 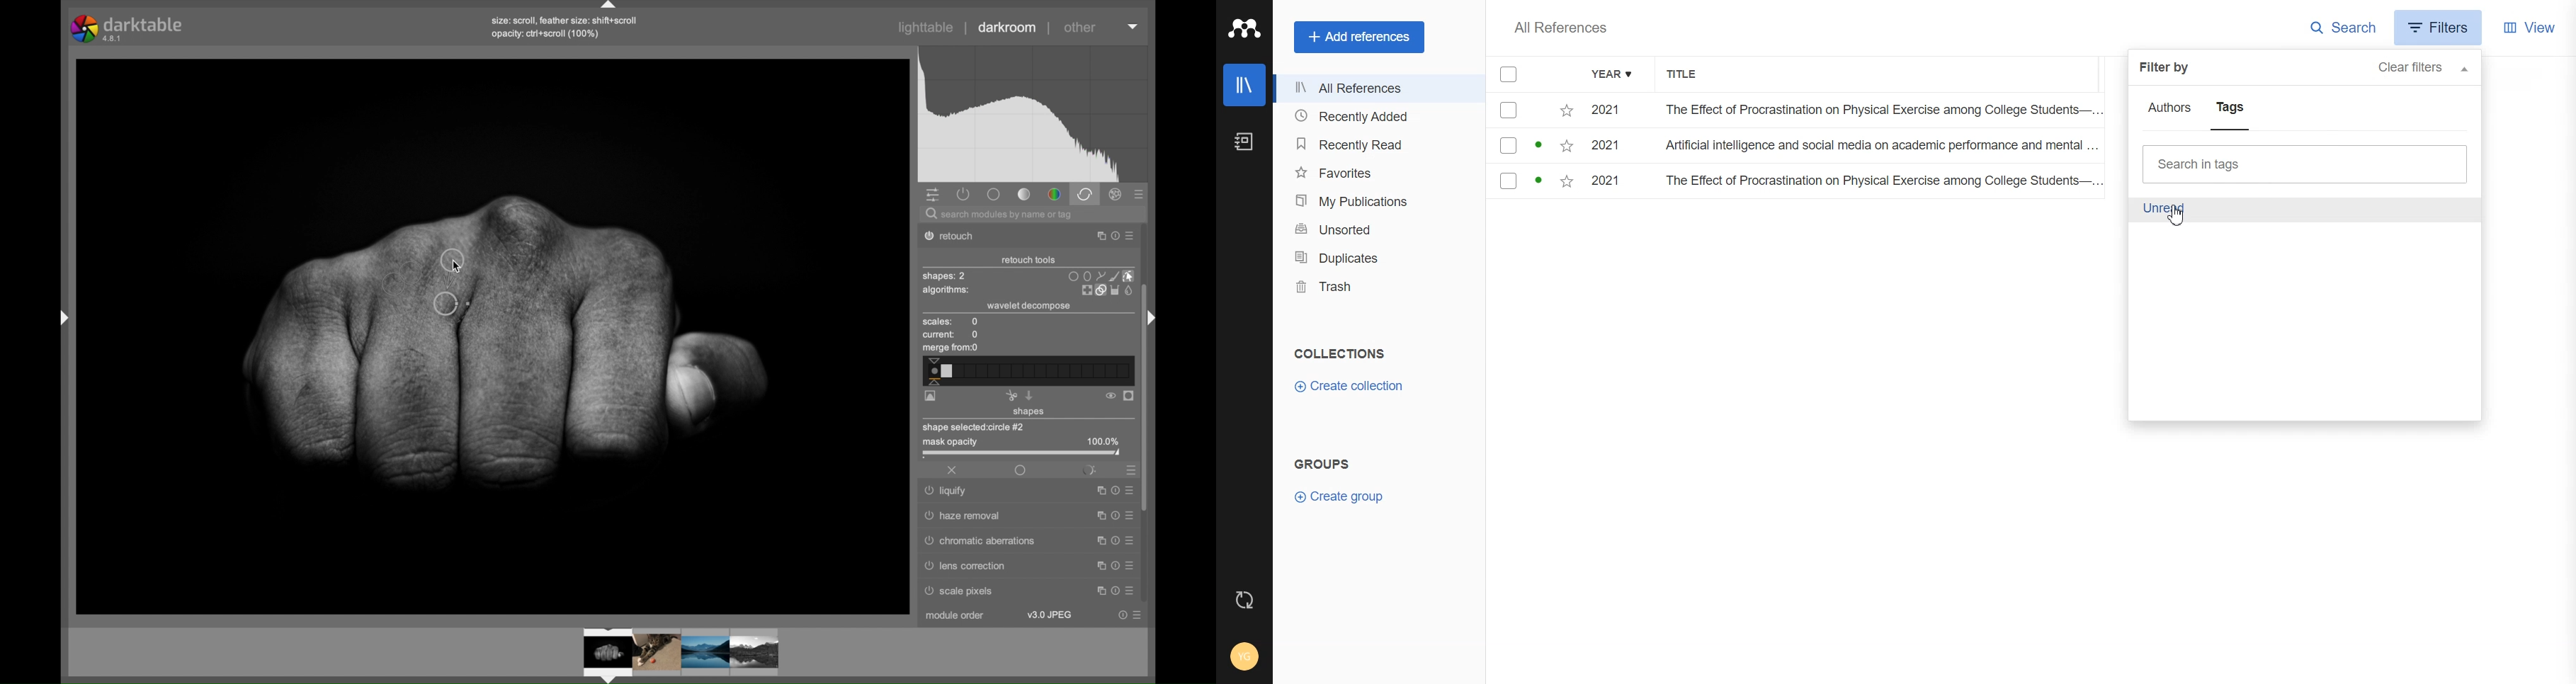 I want to click on shapes: 1, so click(x=943, y=276).